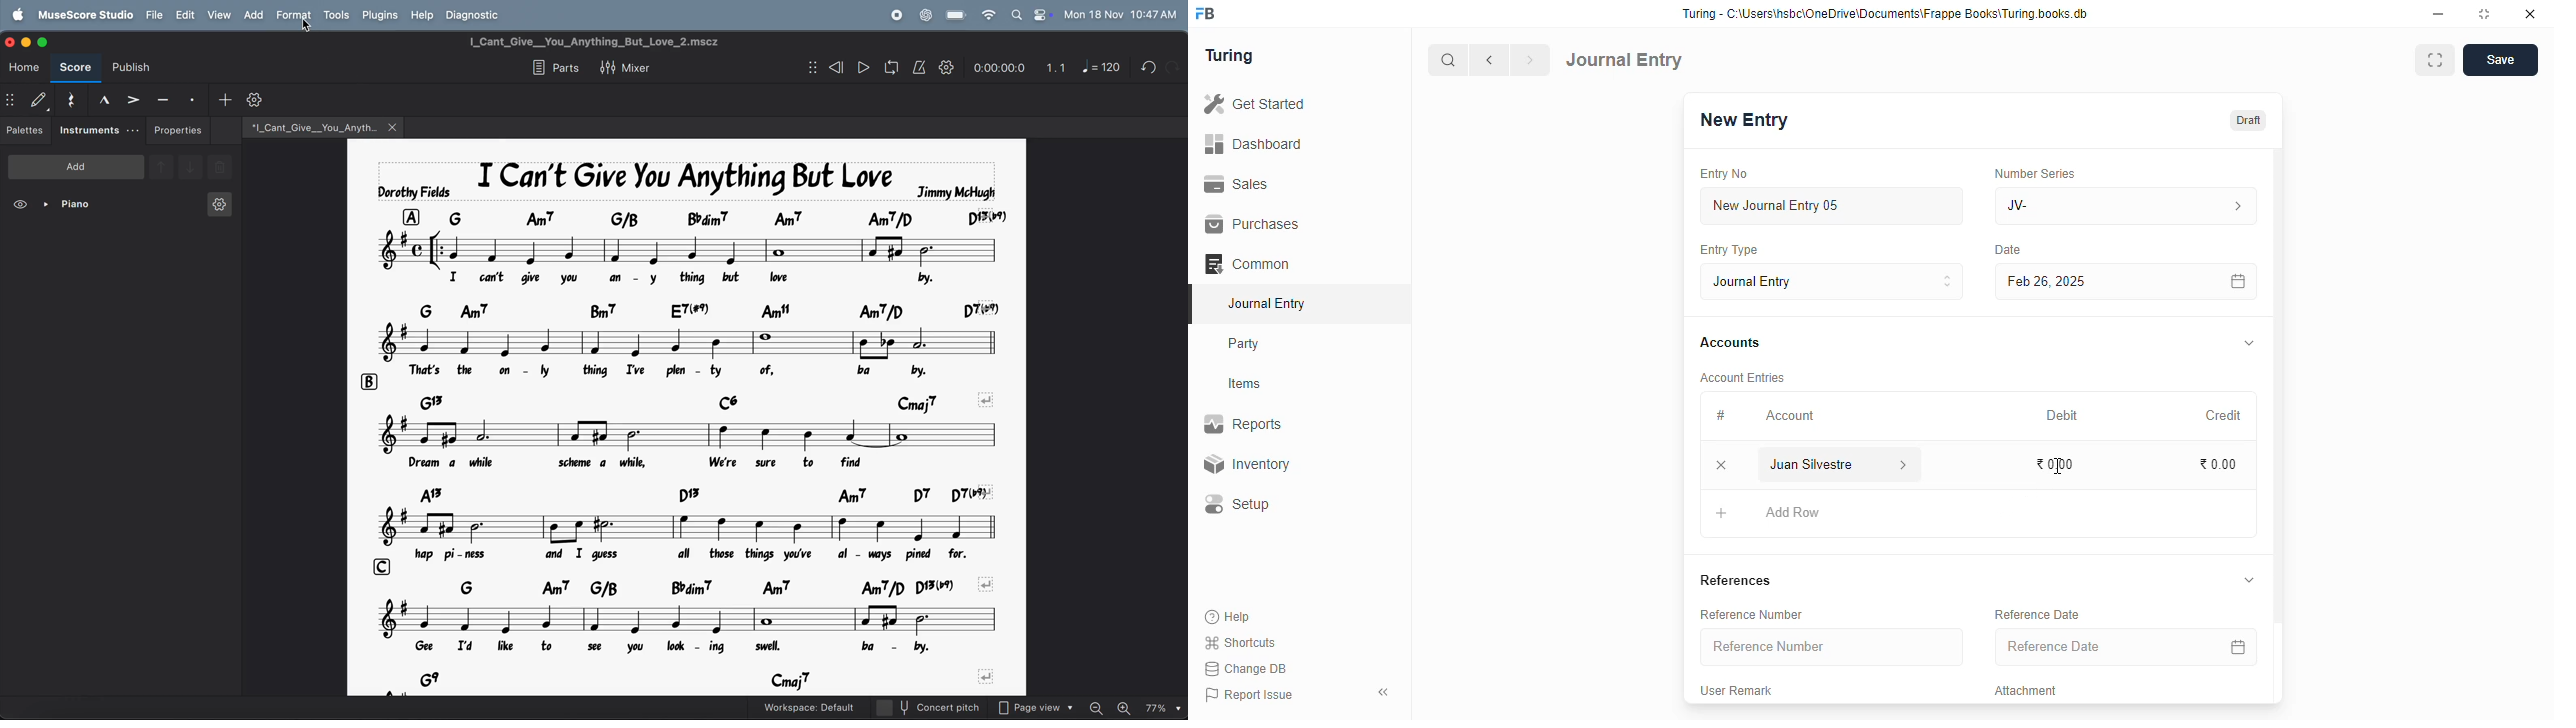 This screenshot has width=2576, height=728. Describe the element at coordinates (1884, 14) in the screenshot. I see `Turing - C:\Users\hsbc\OneDrive\Documents\Frappe Books\Turing books.db` at that location.